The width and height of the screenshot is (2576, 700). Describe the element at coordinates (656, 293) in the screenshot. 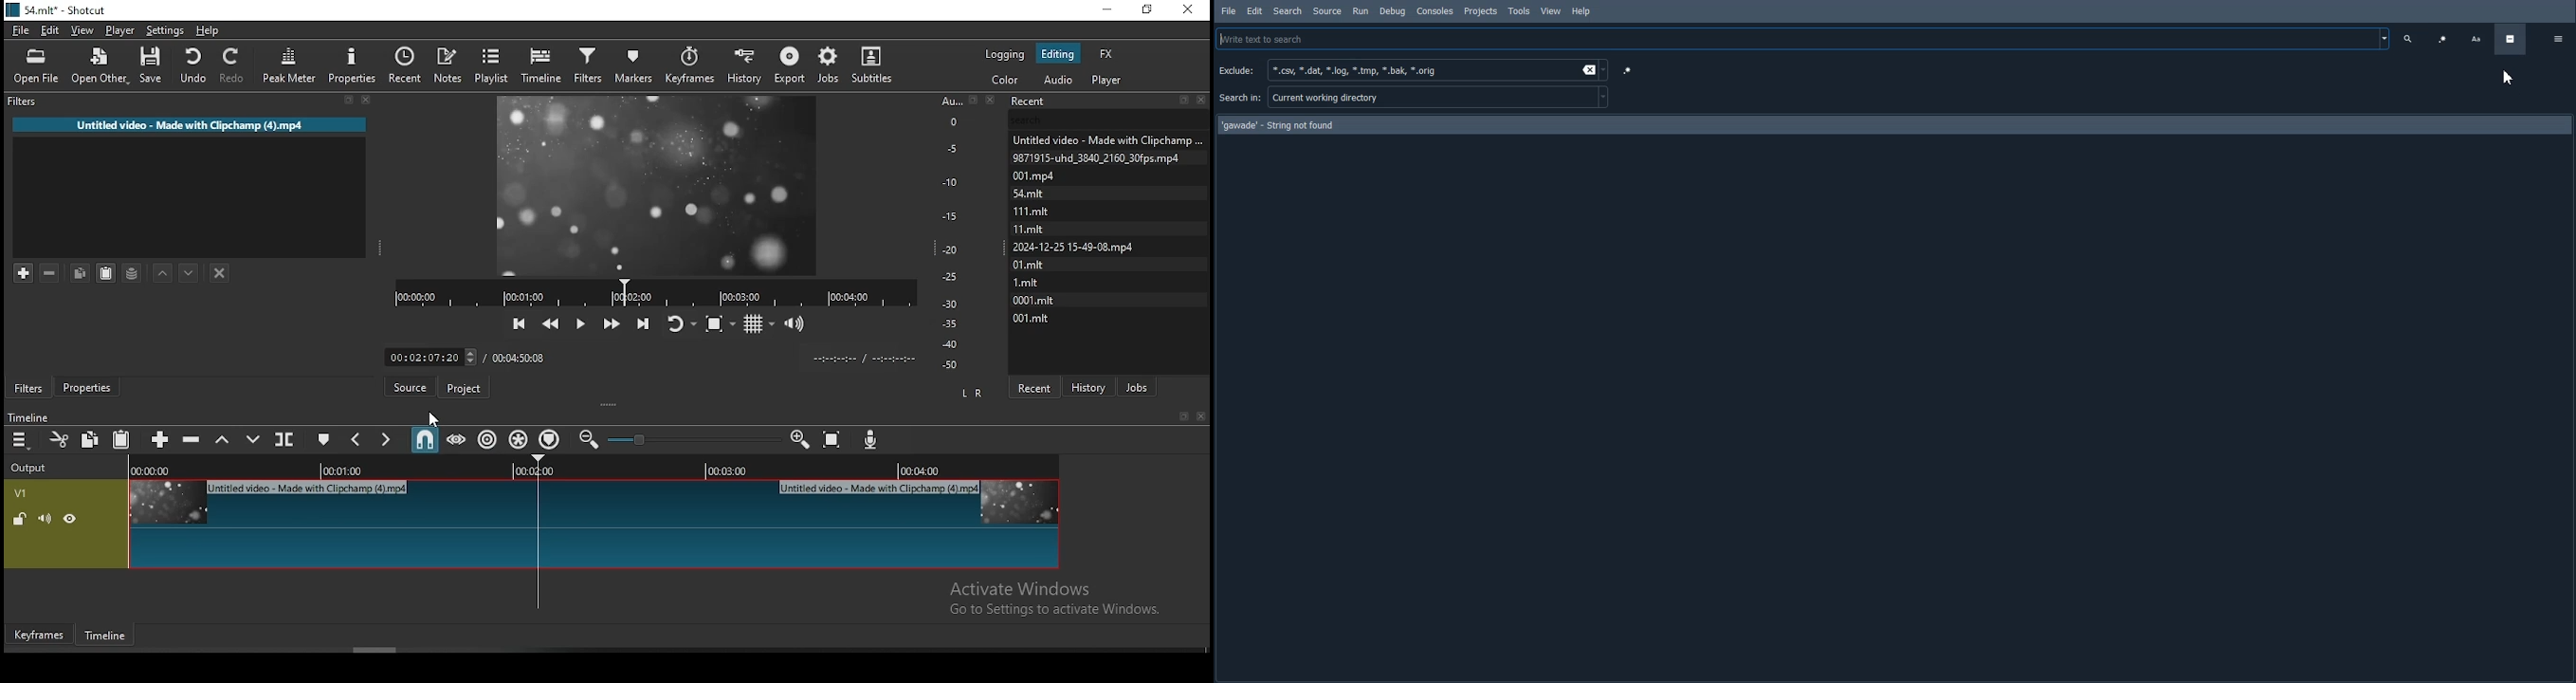

I see `playback progress bar` at that location.